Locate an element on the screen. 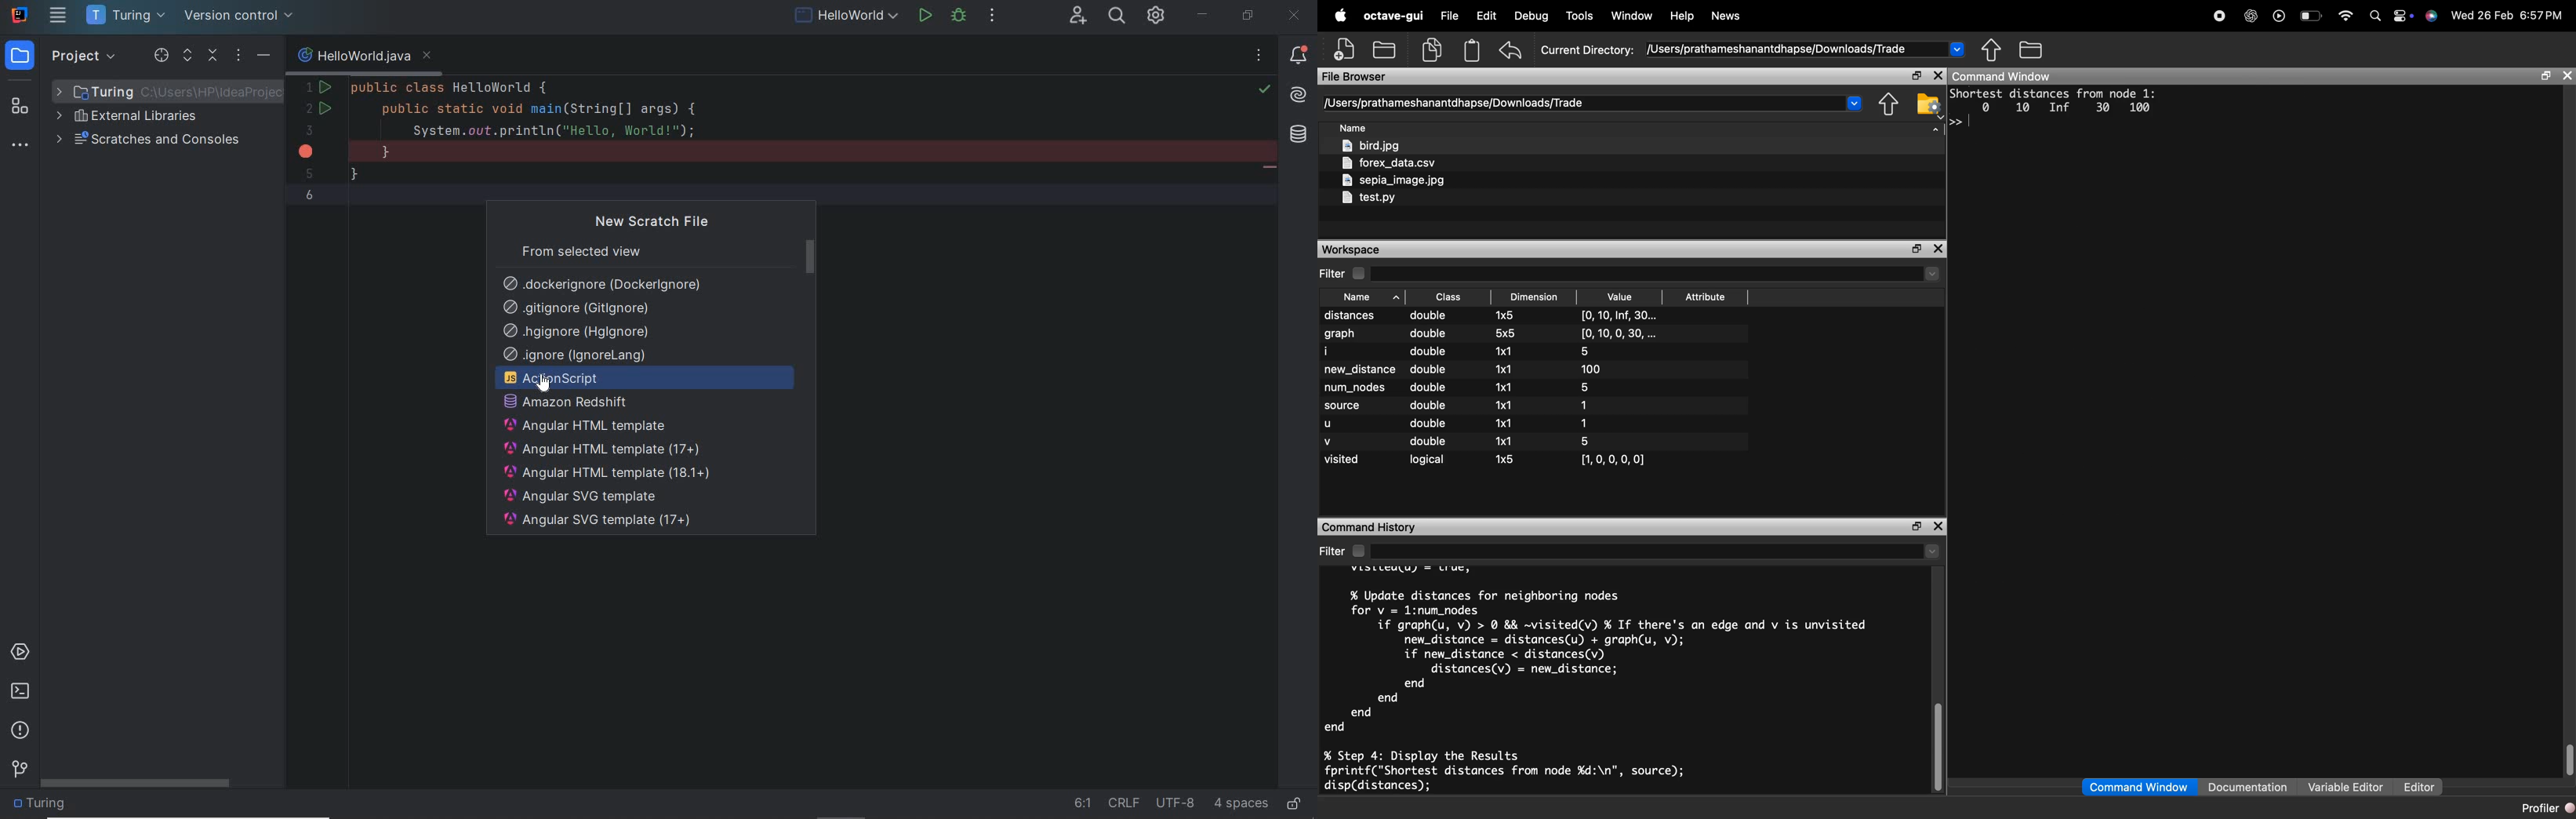  files is located at coordinates (1395, 174).